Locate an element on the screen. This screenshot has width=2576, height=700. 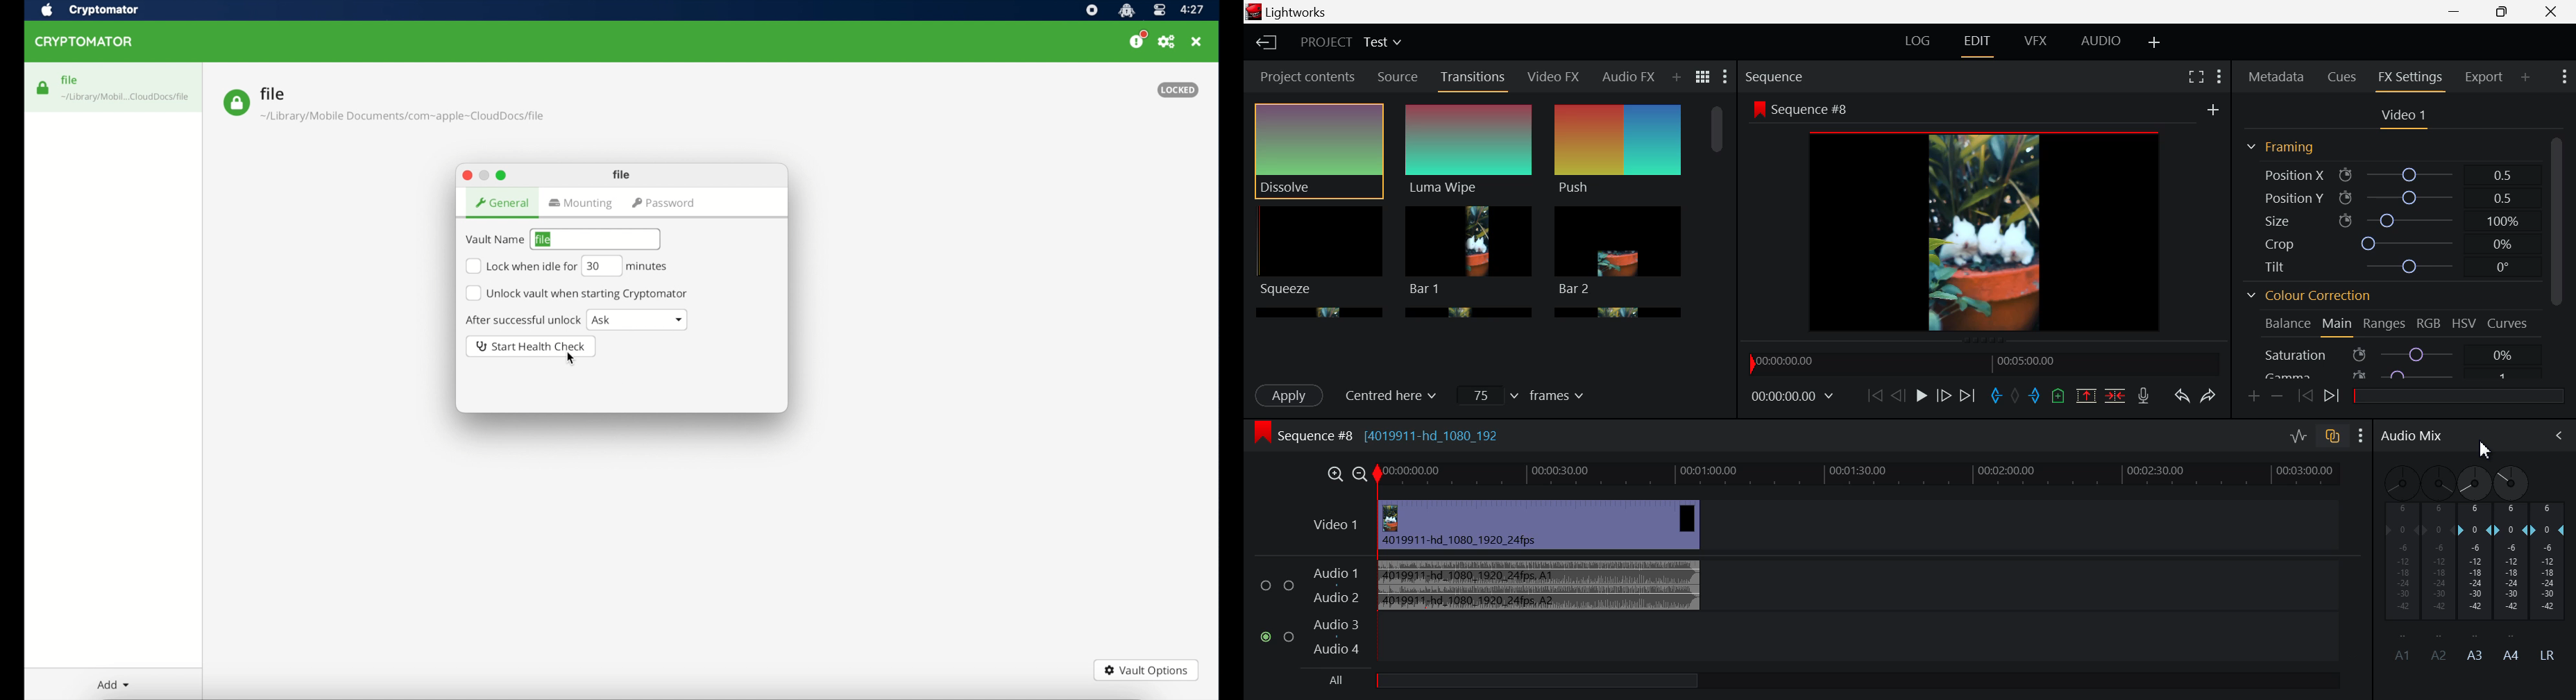
HSV is located at coordinates (2464, 326).